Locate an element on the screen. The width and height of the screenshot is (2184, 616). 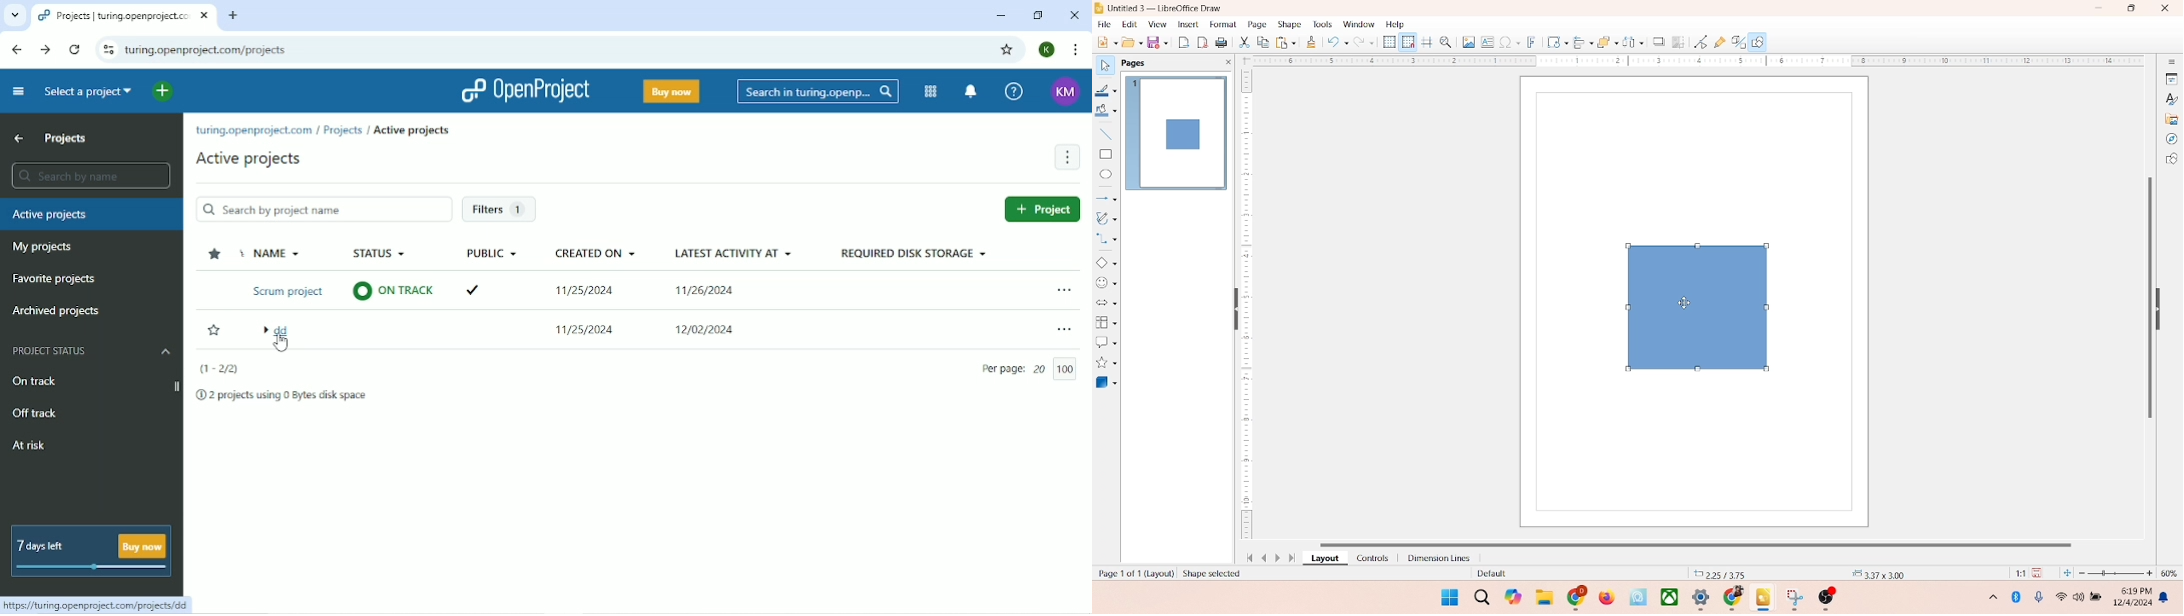
Bluetooth is located at coordinates (2020, 597).